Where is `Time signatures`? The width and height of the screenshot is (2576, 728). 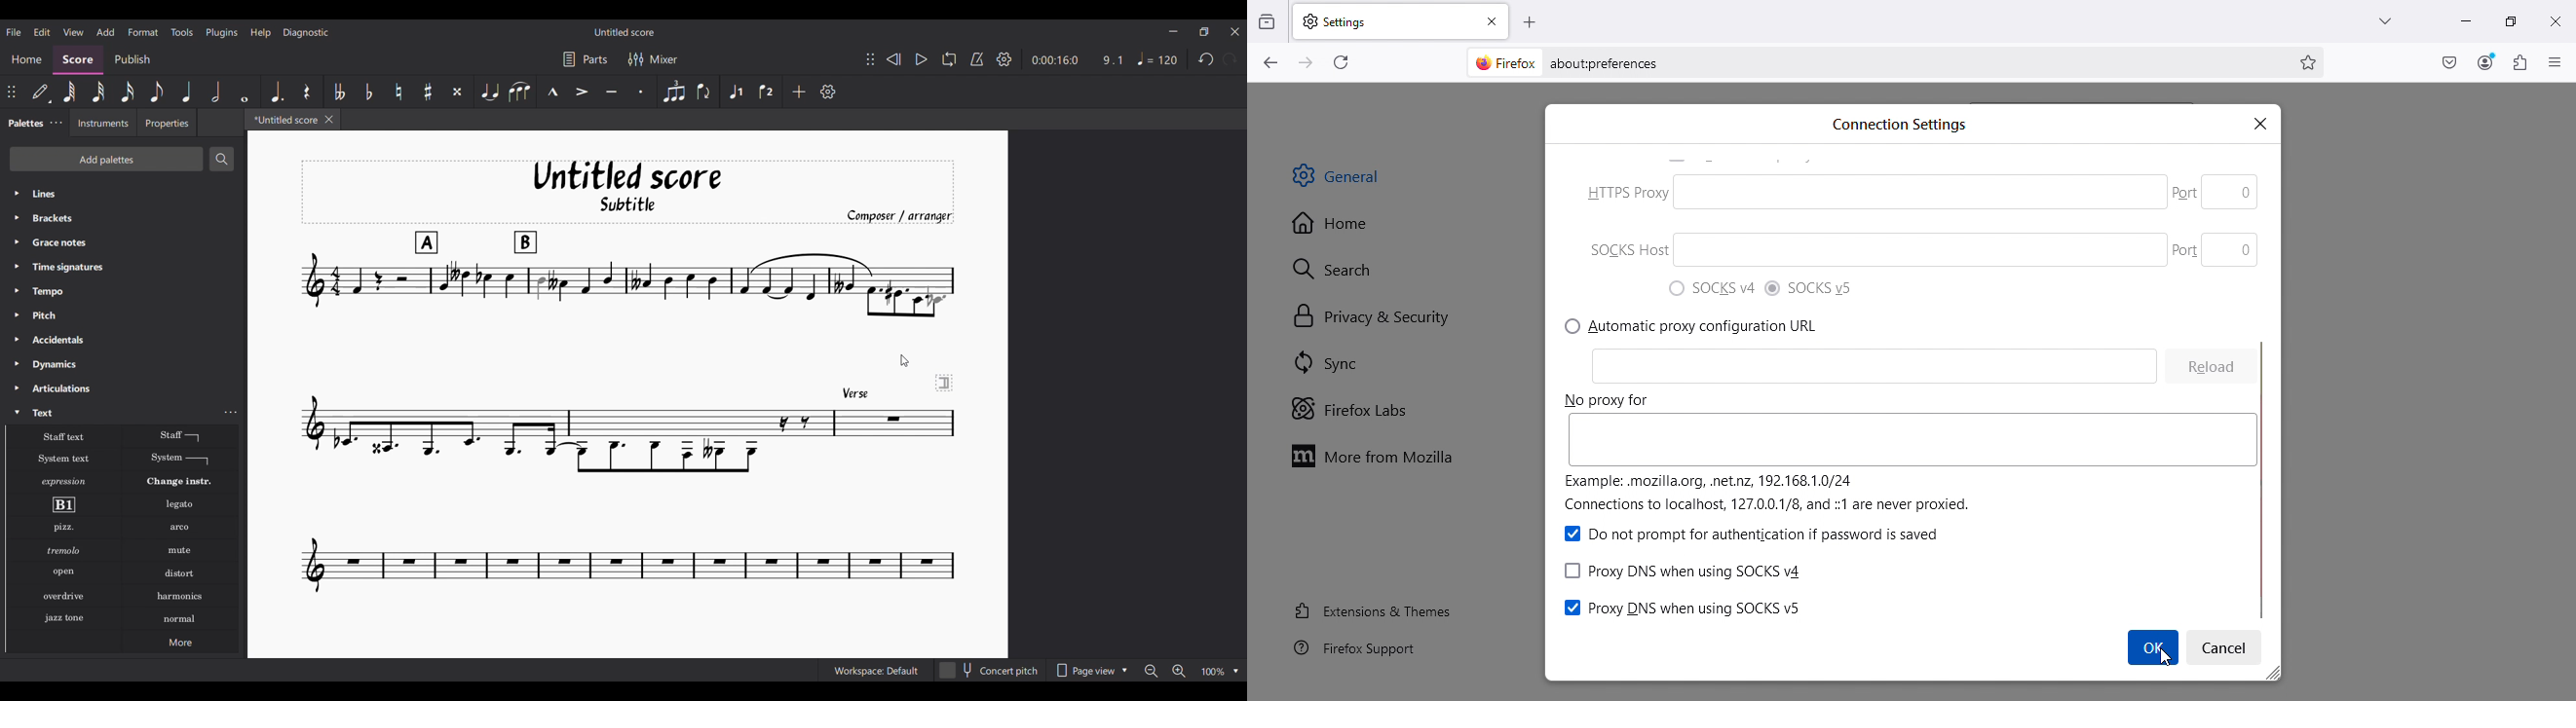 Time signatures is located at coordinates (124, 267).